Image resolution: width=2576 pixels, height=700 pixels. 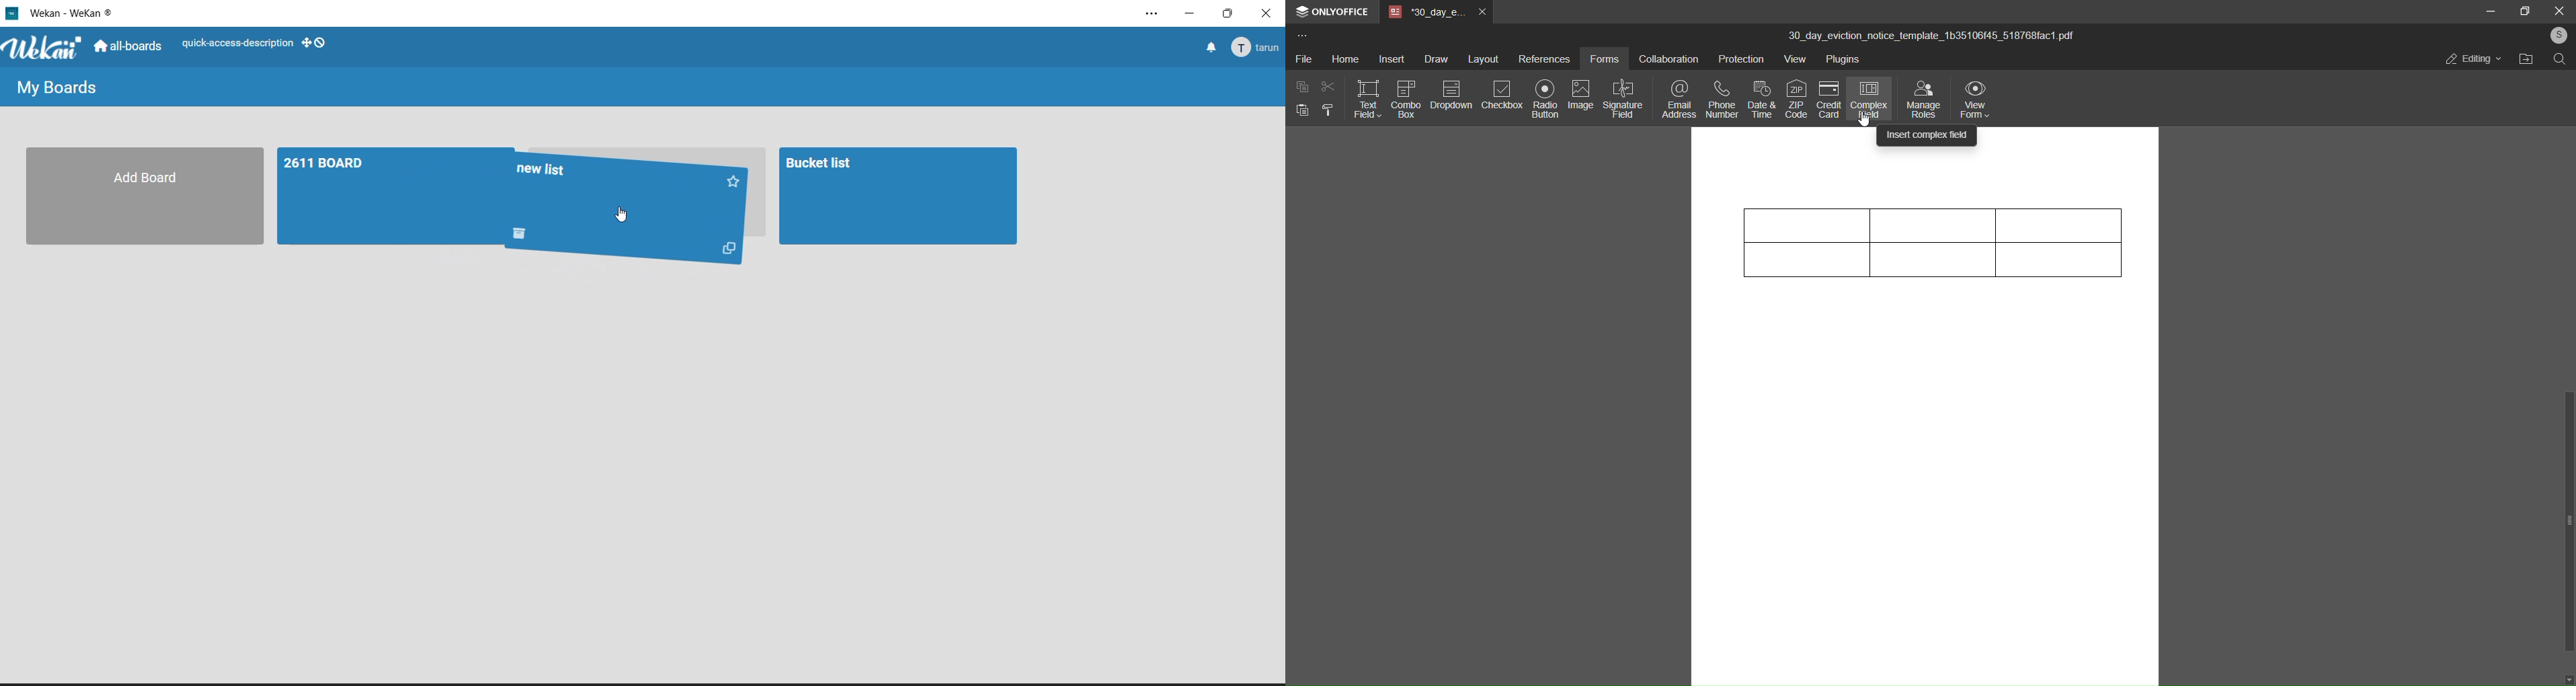 I want to click on cursor, so click(x=1864, y=120).